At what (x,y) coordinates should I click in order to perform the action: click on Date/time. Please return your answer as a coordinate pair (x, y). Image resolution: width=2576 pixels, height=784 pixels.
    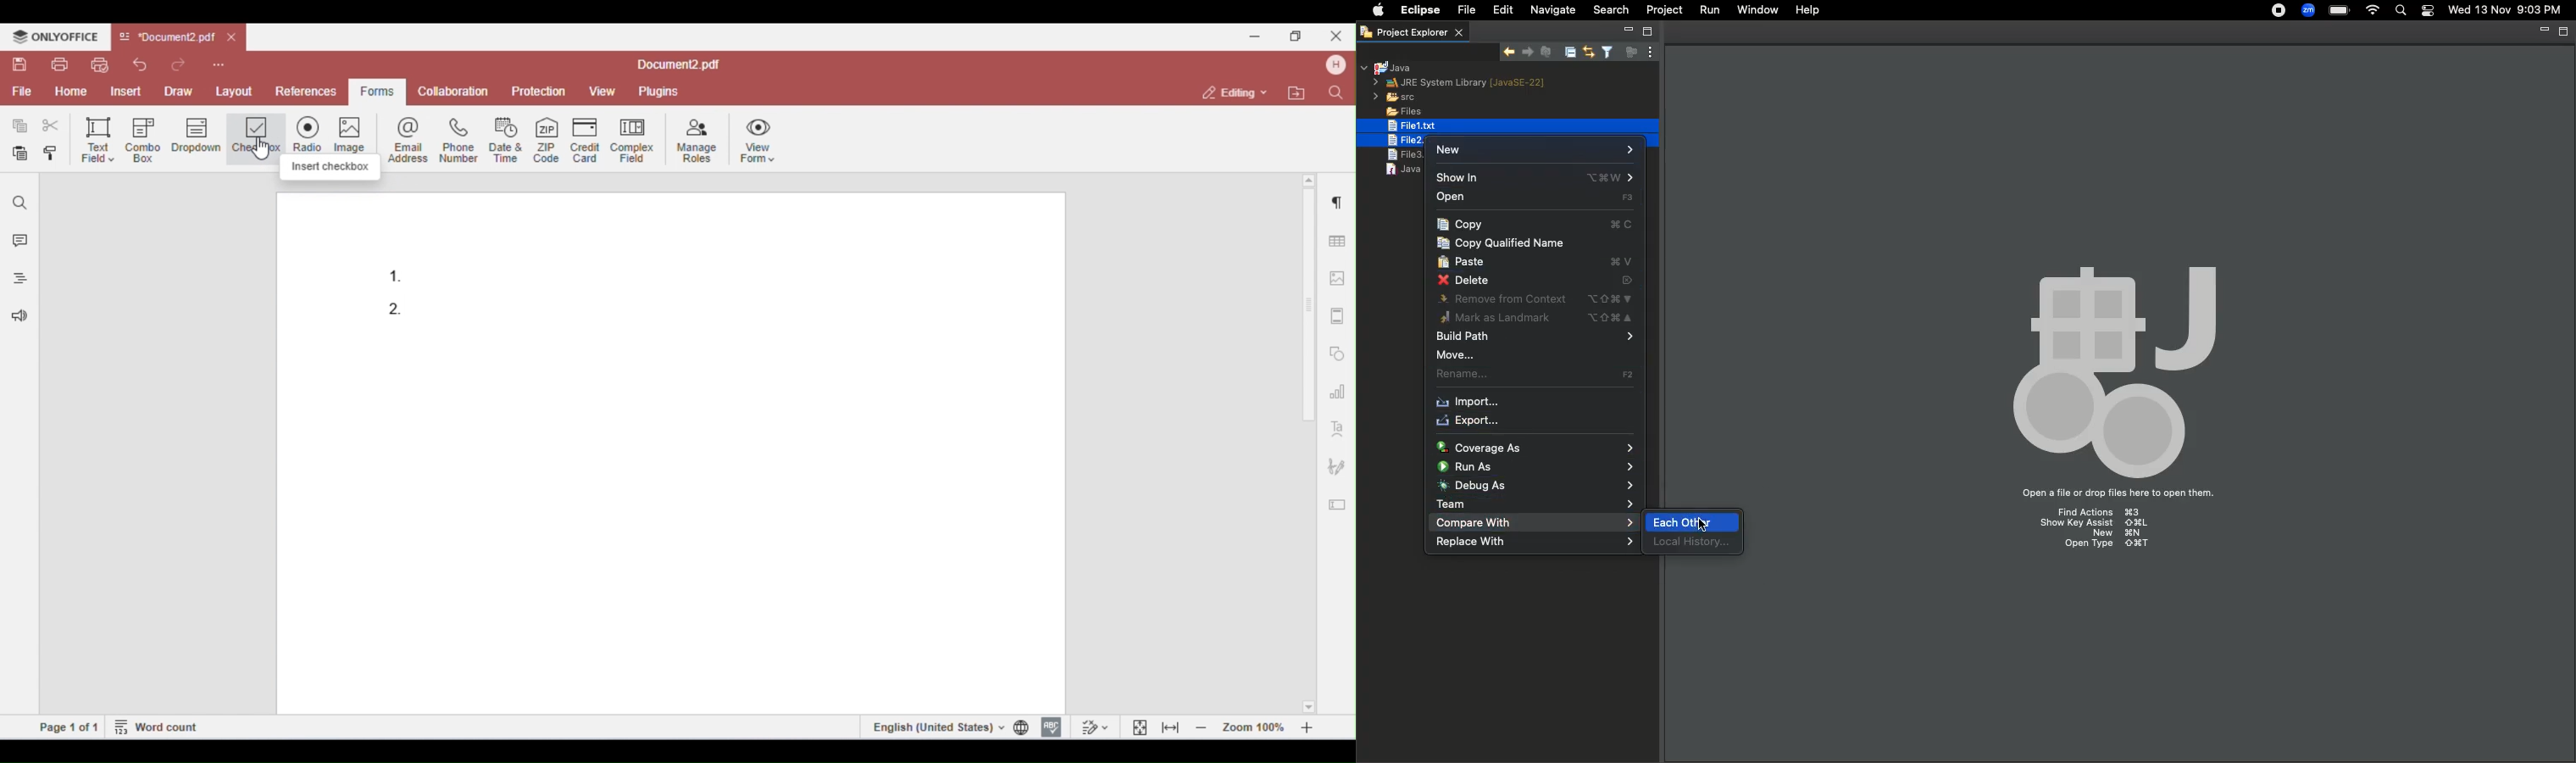
    Looking at the image, I should click on (2507, 10).